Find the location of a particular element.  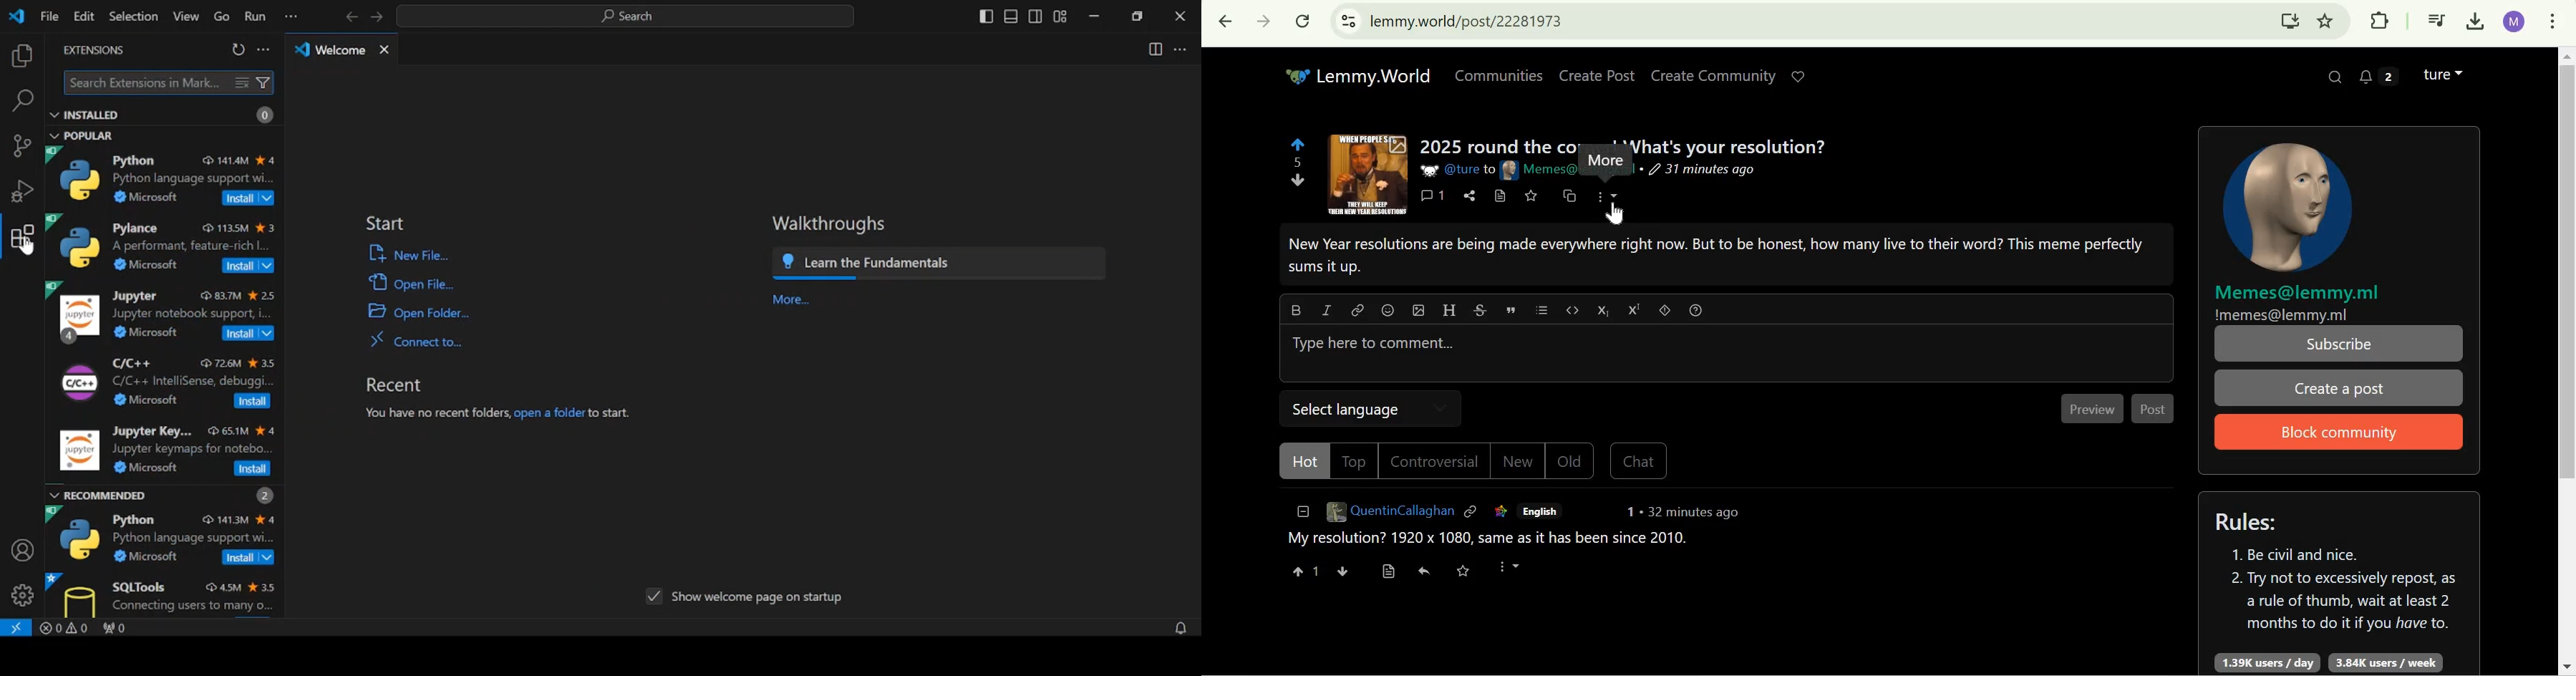

formatting help is located at coordinates (1697, 308).